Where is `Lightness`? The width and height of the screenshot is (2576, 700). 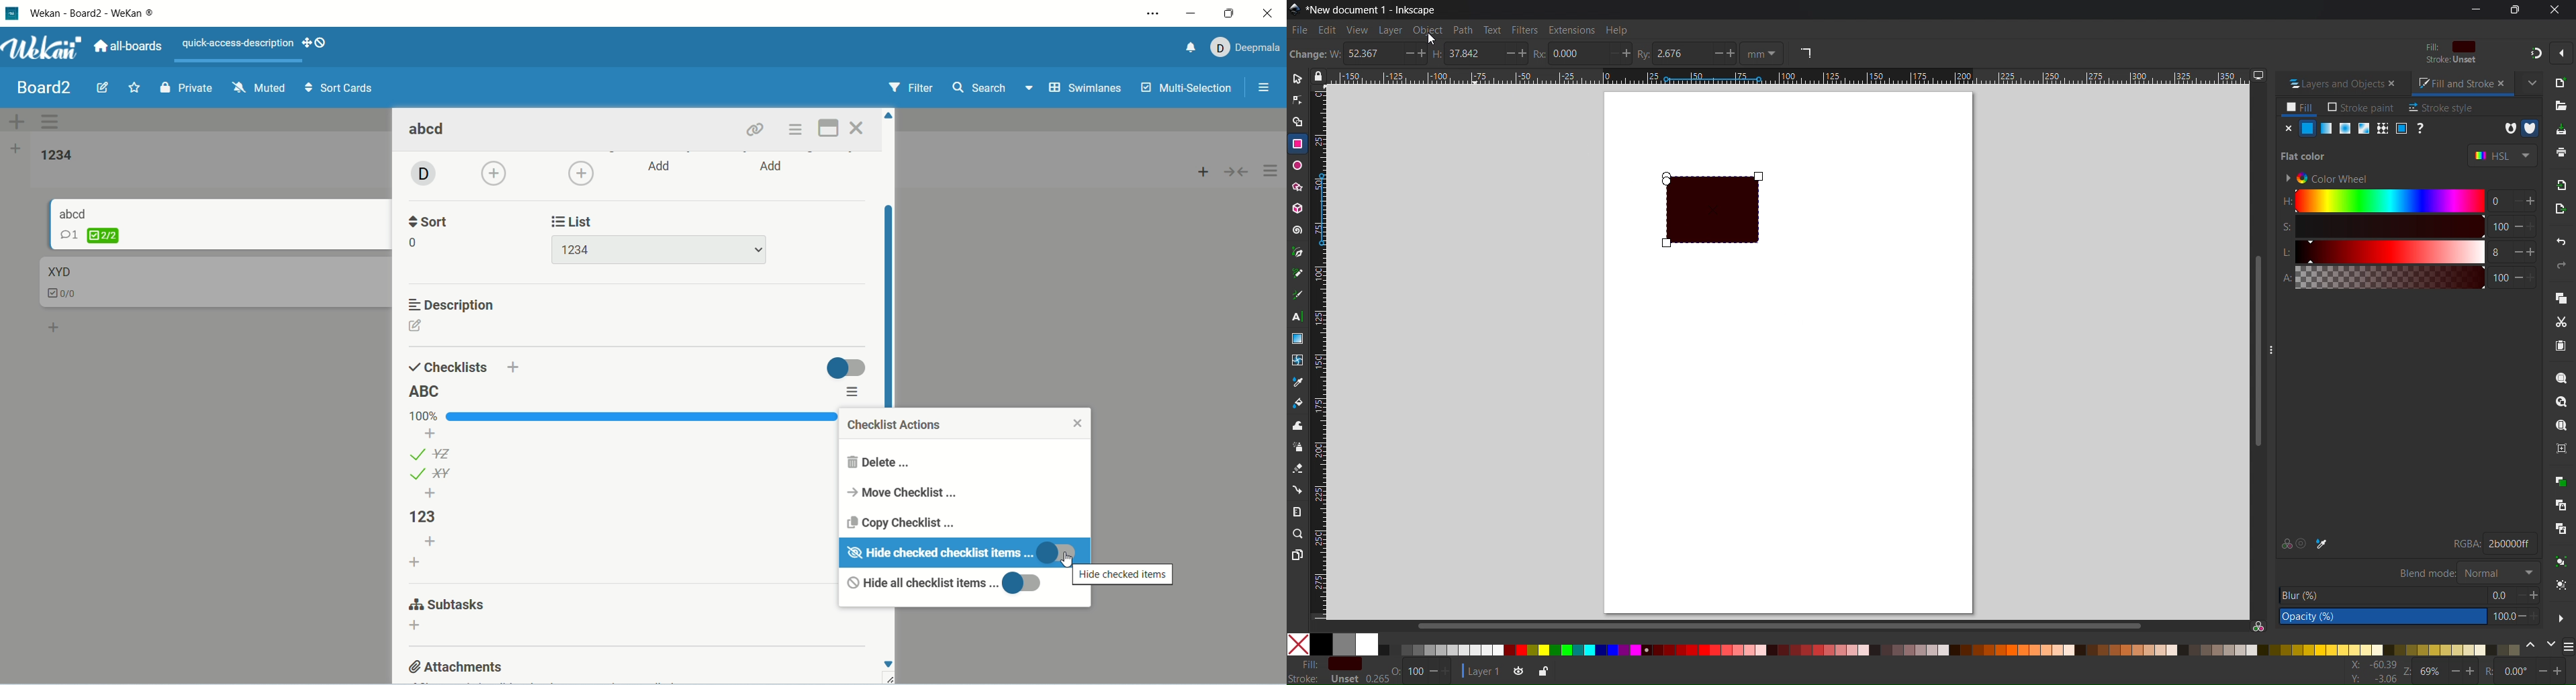 Lightness is located at coordinates (2381, 252).